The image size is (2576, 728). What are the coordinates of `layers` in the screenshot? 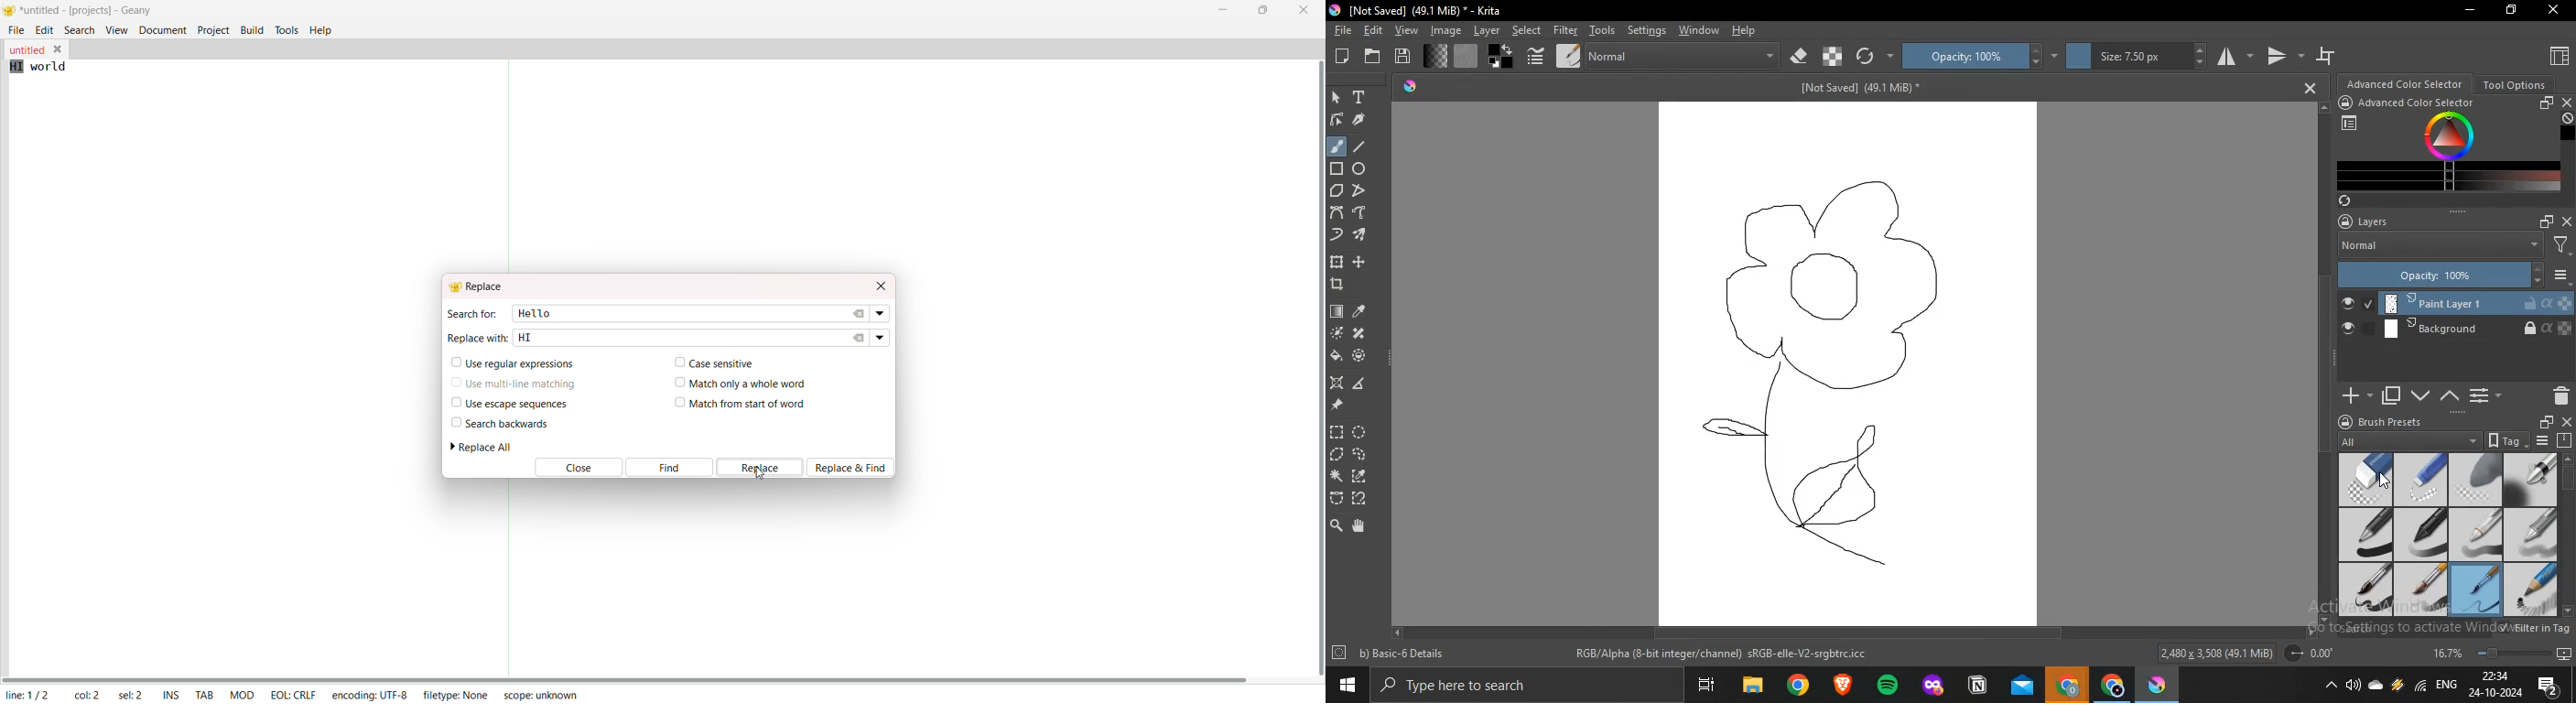 It's located at (2372, 221).